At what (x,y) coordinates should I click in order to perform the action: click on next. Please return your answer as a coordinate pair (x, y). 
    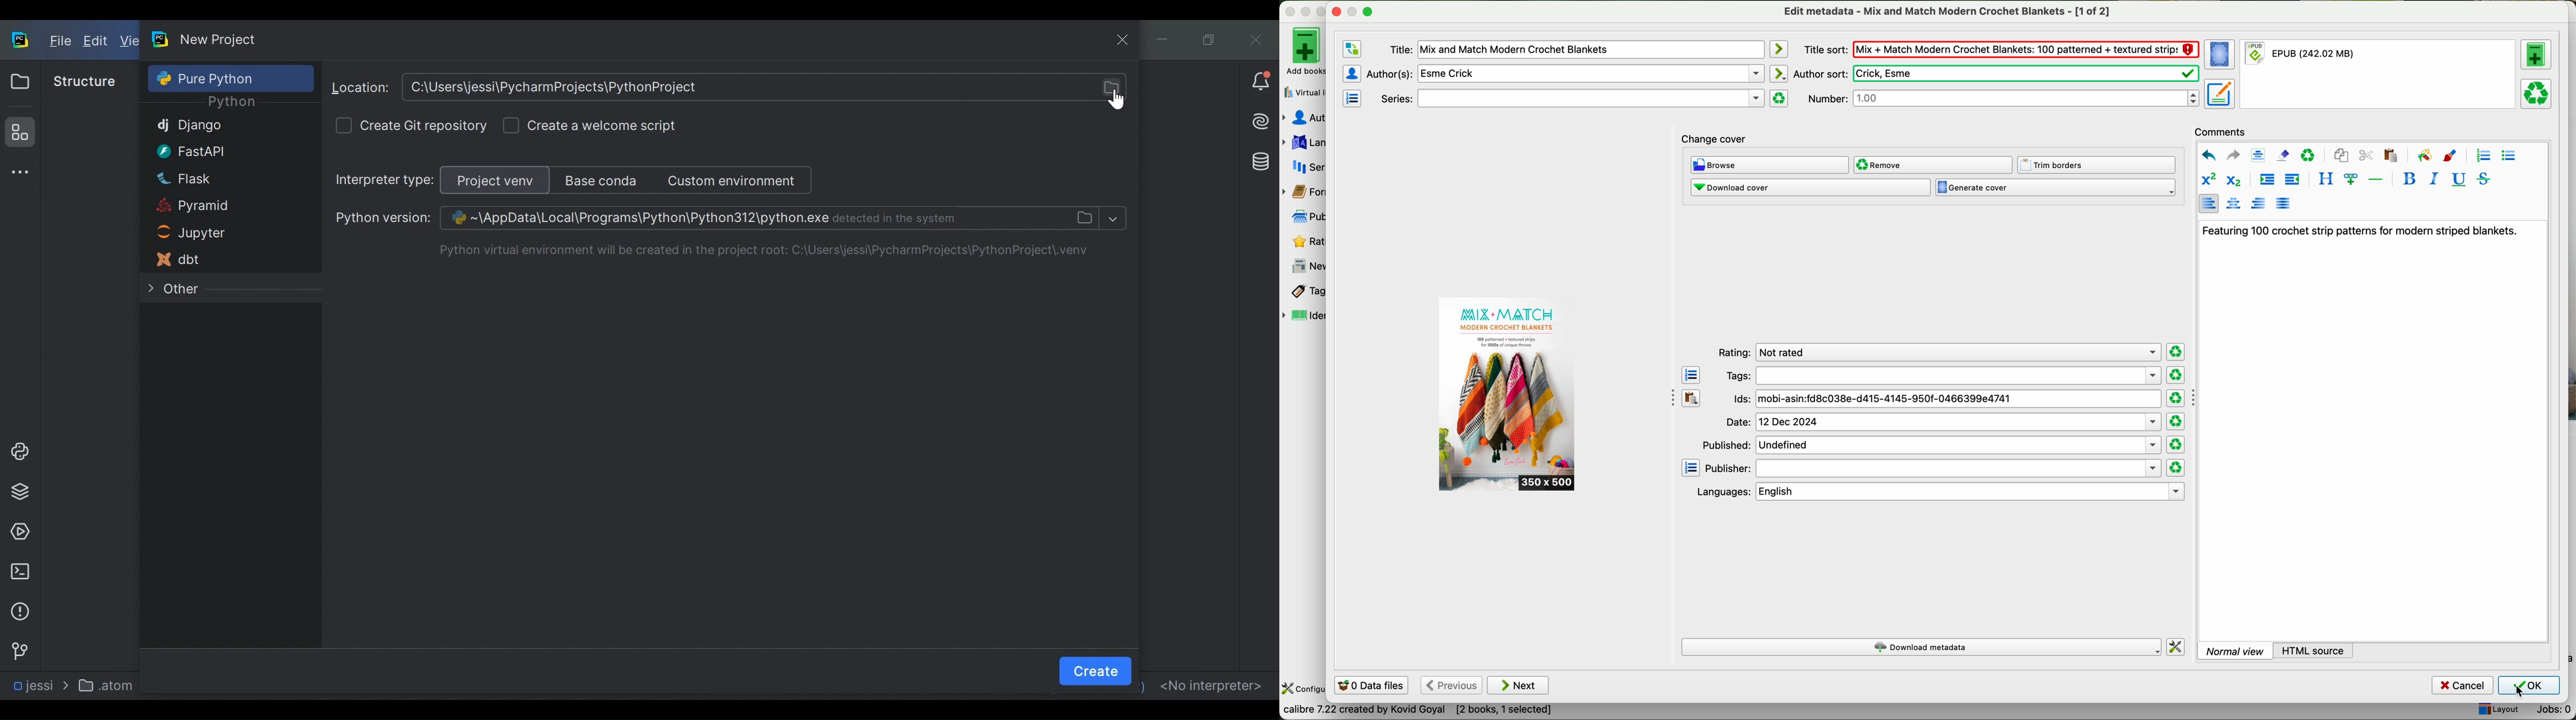
    Looking at the image, I should click on (1518, 685).